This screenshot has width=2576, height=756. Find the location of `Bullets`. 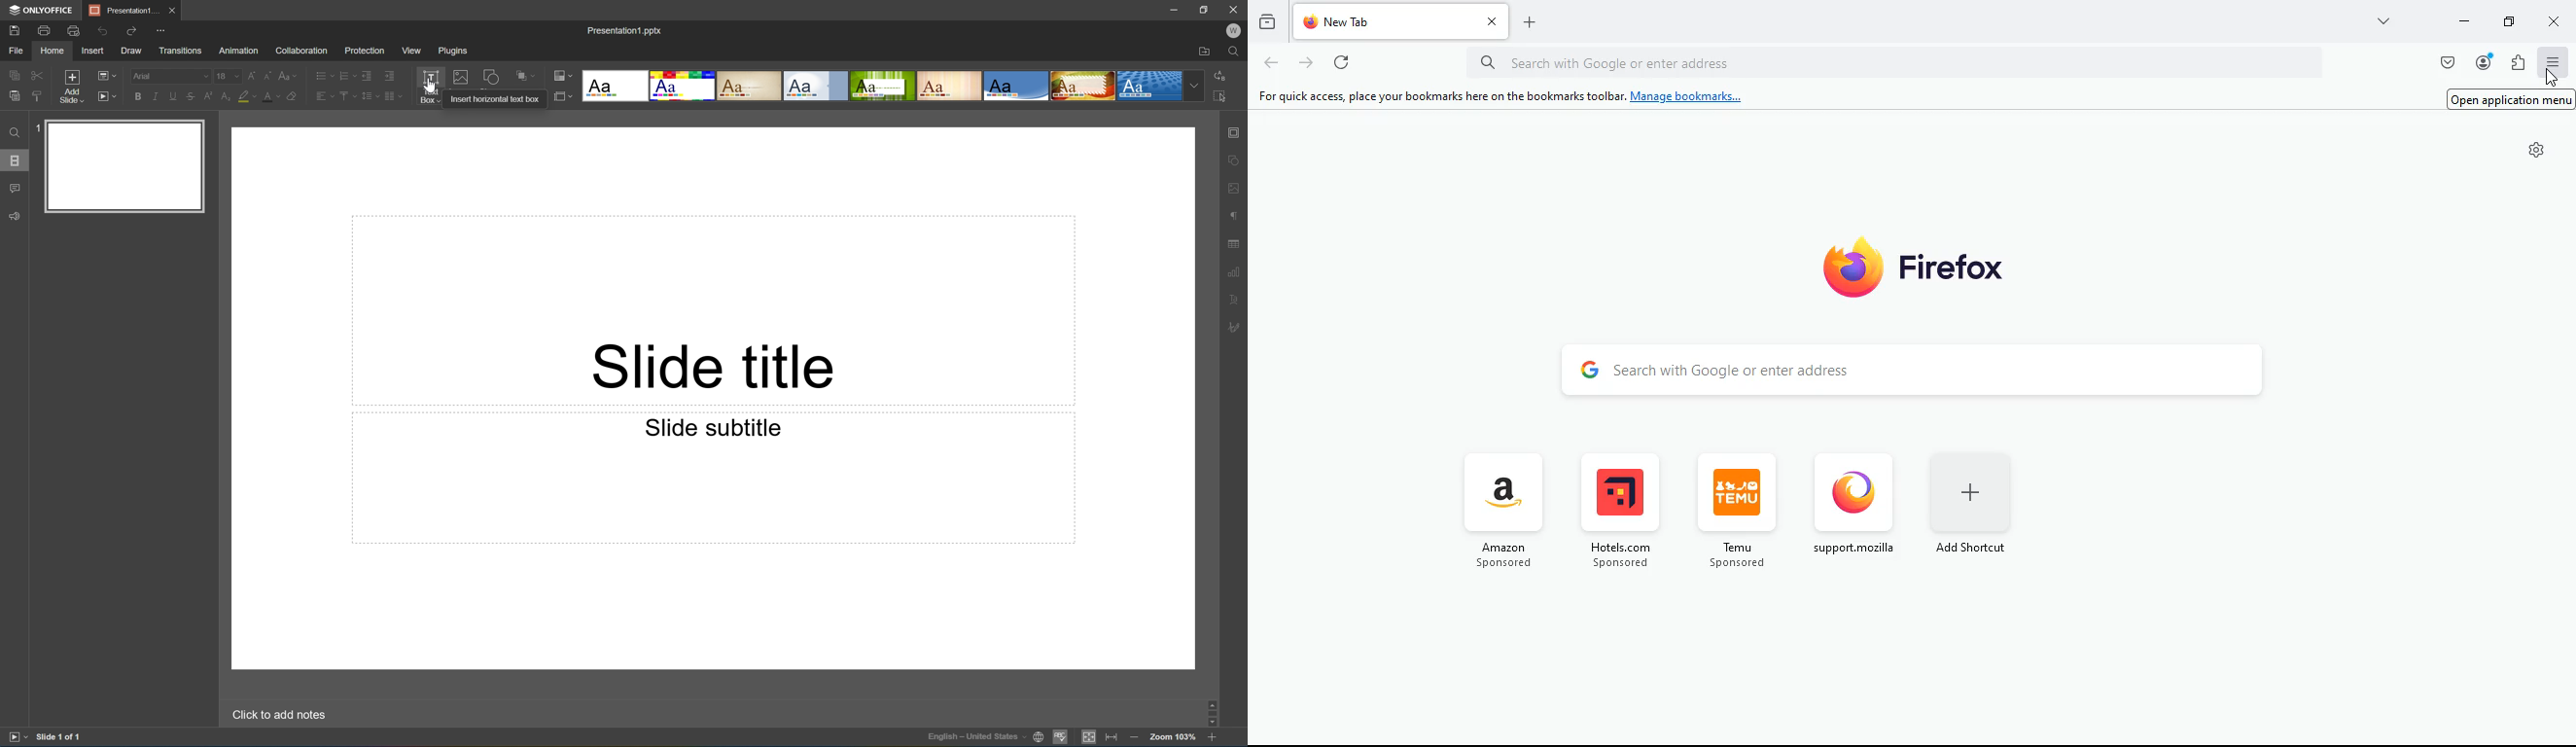

Bullets is located at coordinates (322, 74).